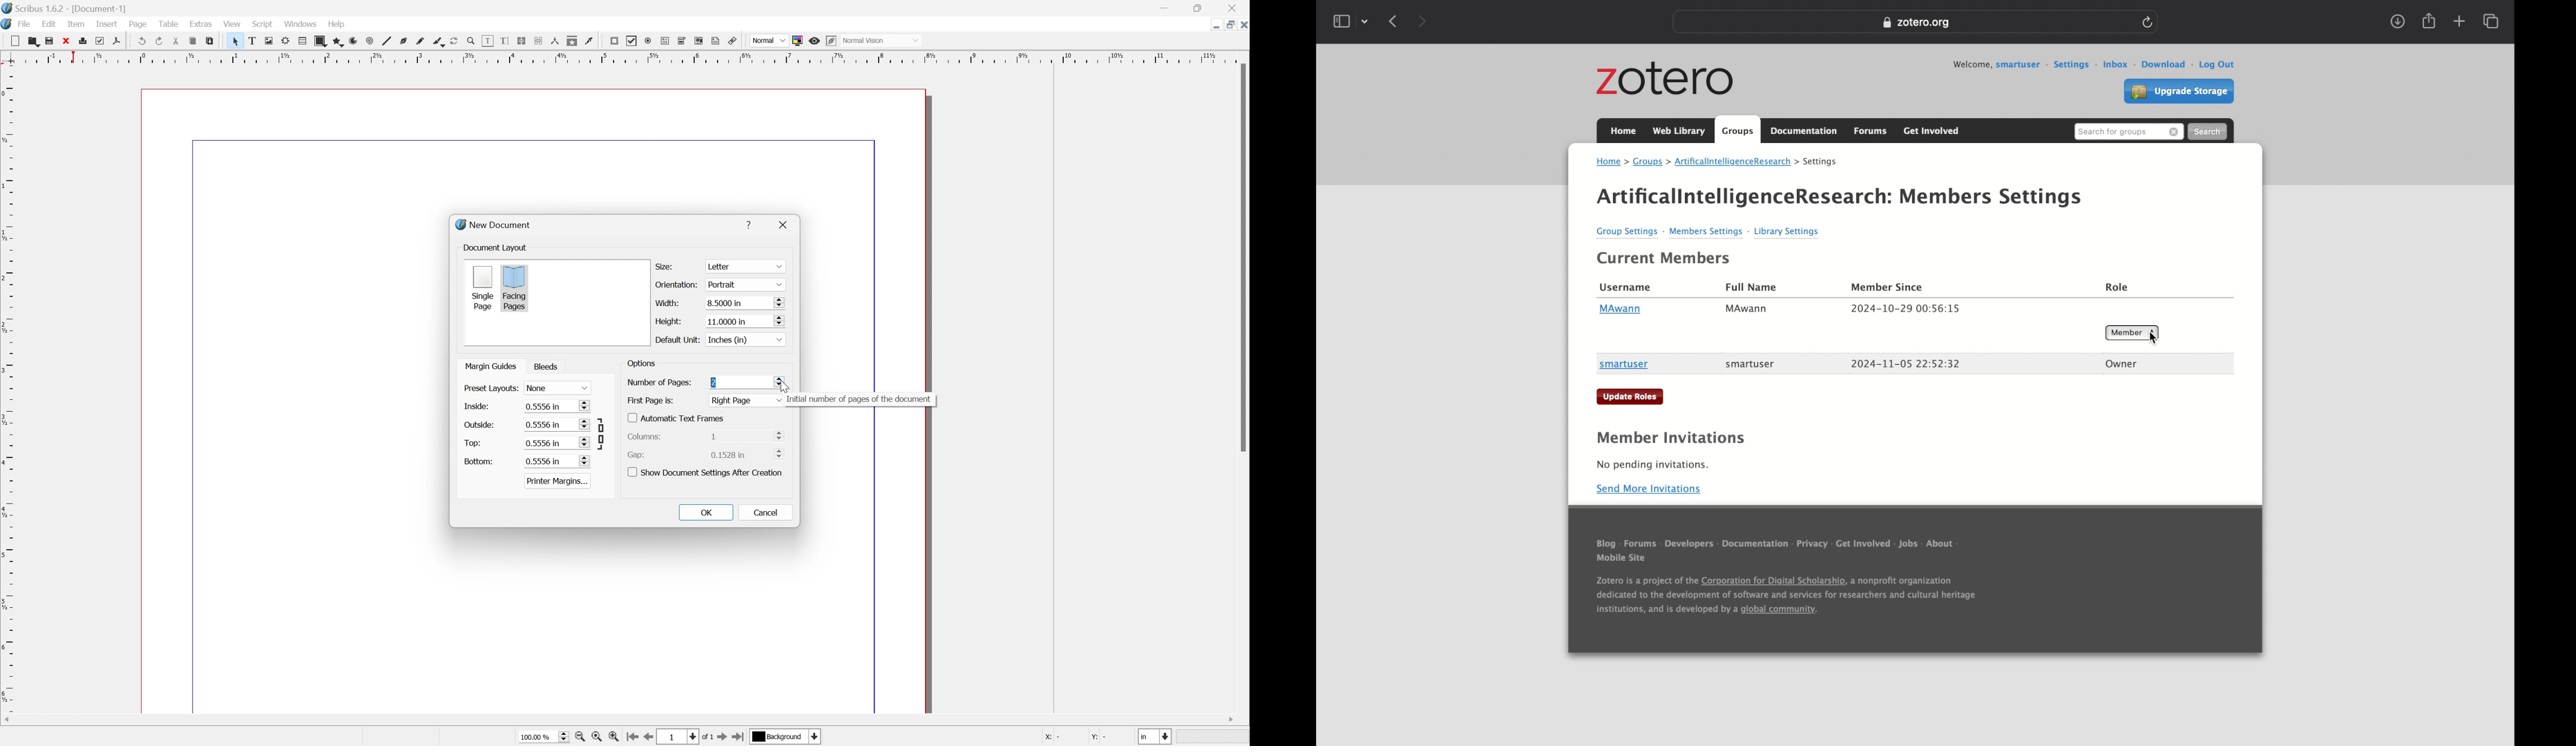  I want to click on Toggle color management system, so click(797, 40).